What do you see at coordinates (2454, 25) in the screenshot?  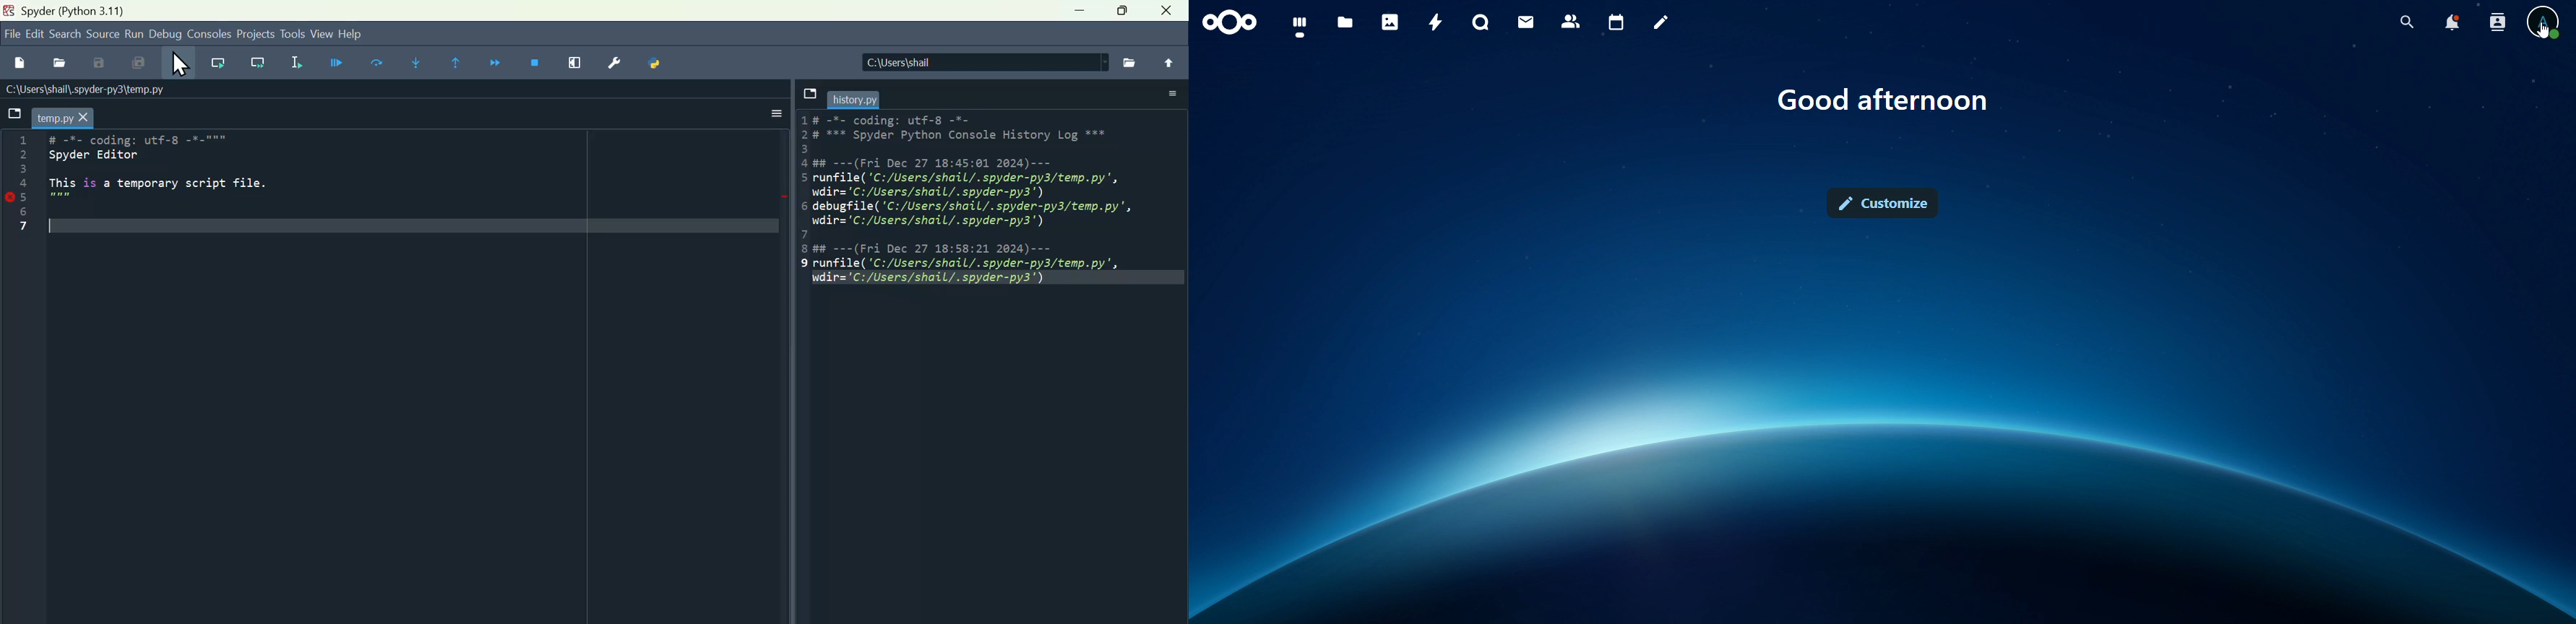 I see `notifications` at bounding box center [2454, 25].